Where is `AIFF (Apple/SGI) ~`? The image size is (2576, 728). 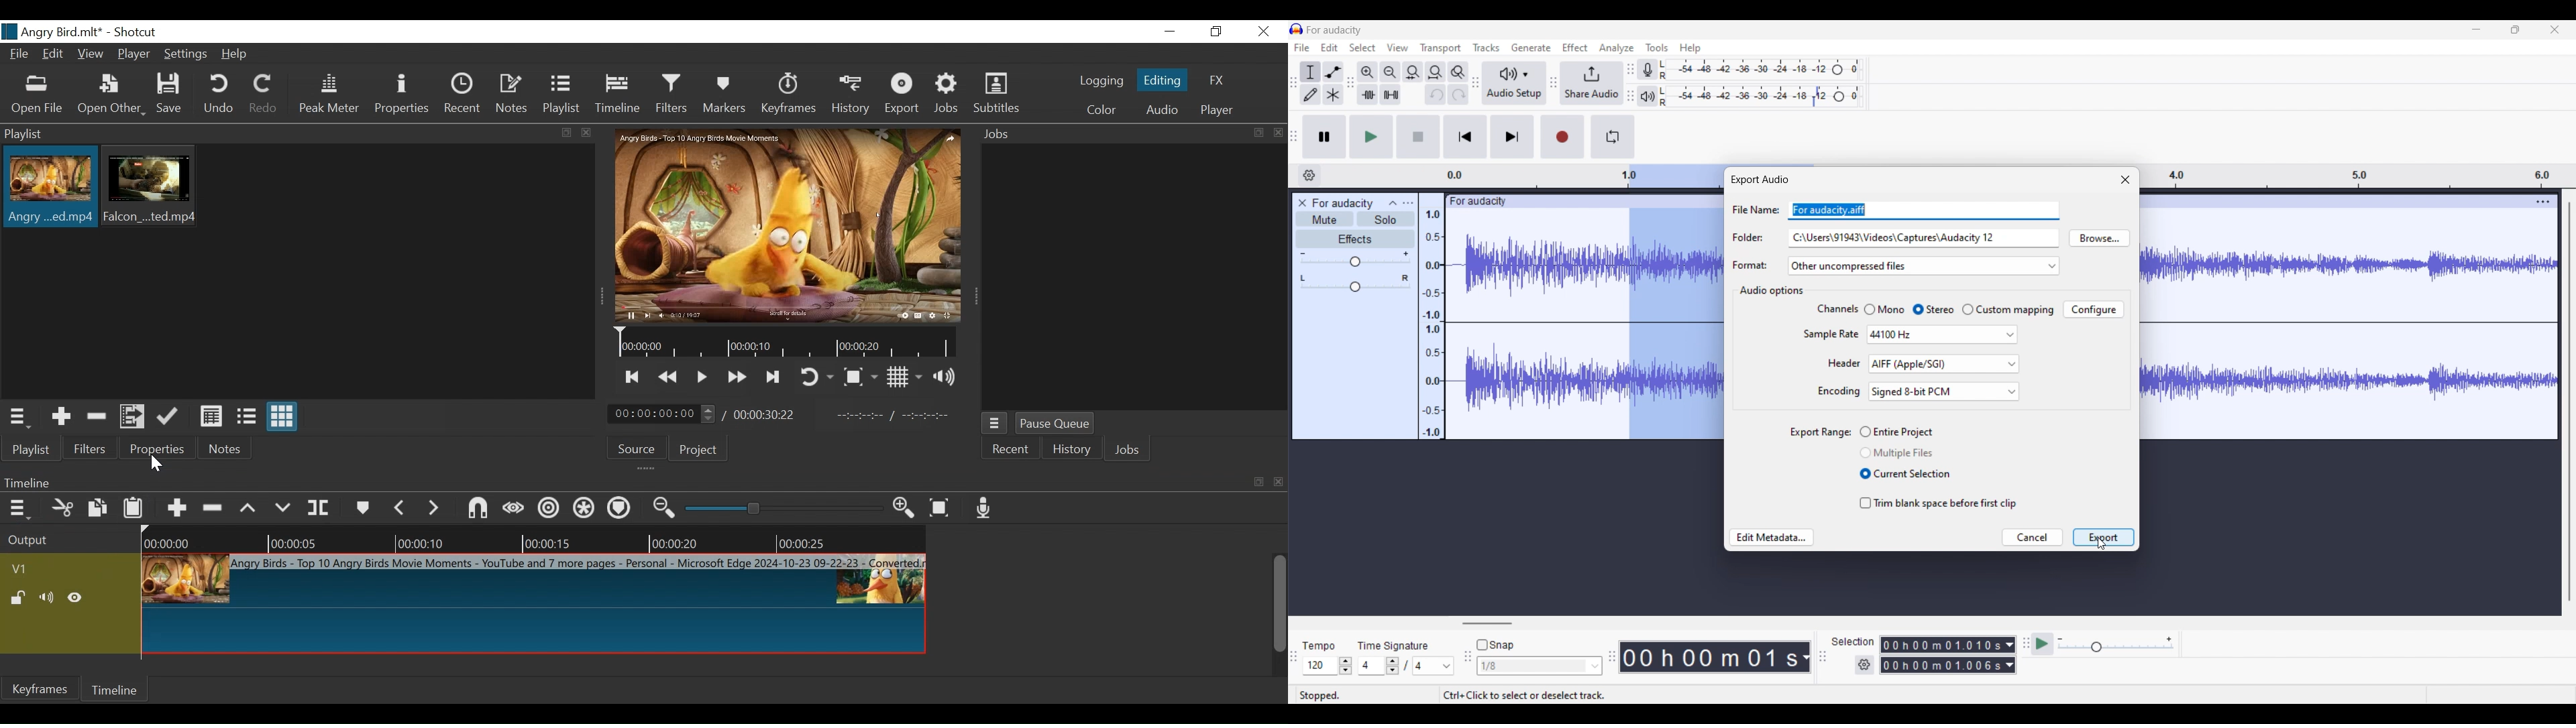 AIFF (Apple/SGI) ~ is located at coordinates (1945, 364).